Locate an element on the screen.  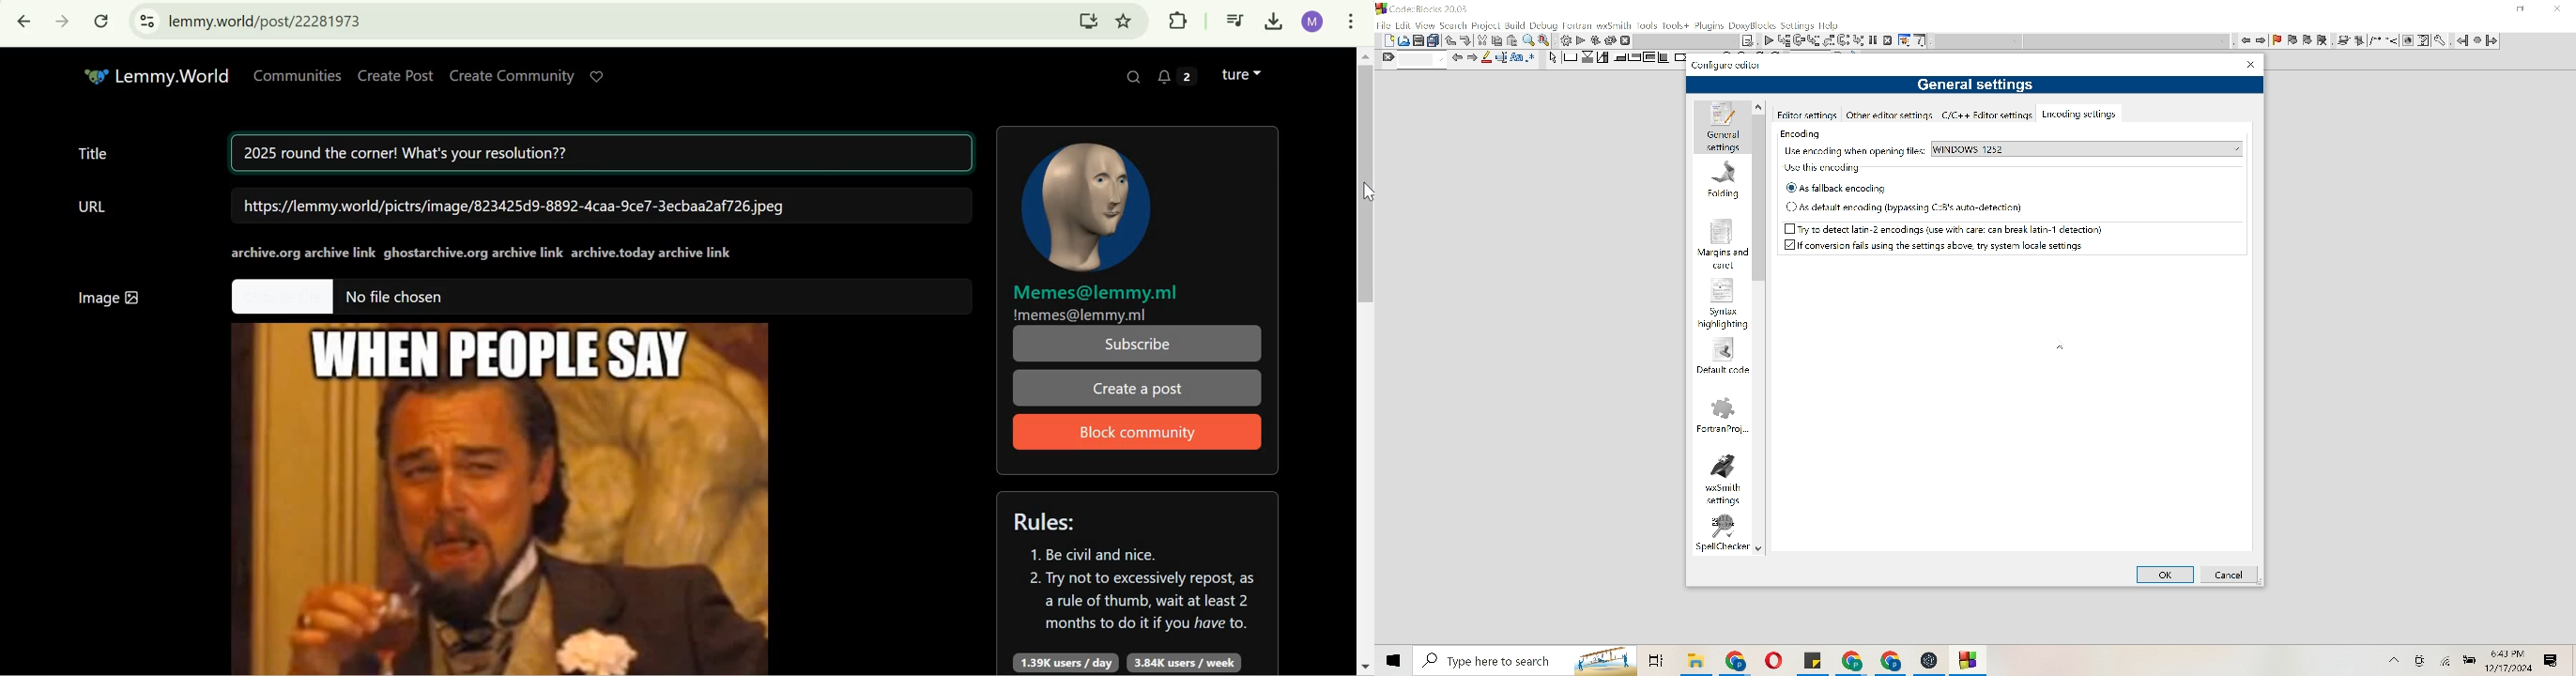
Battery is located at coordinates (2470, 659).